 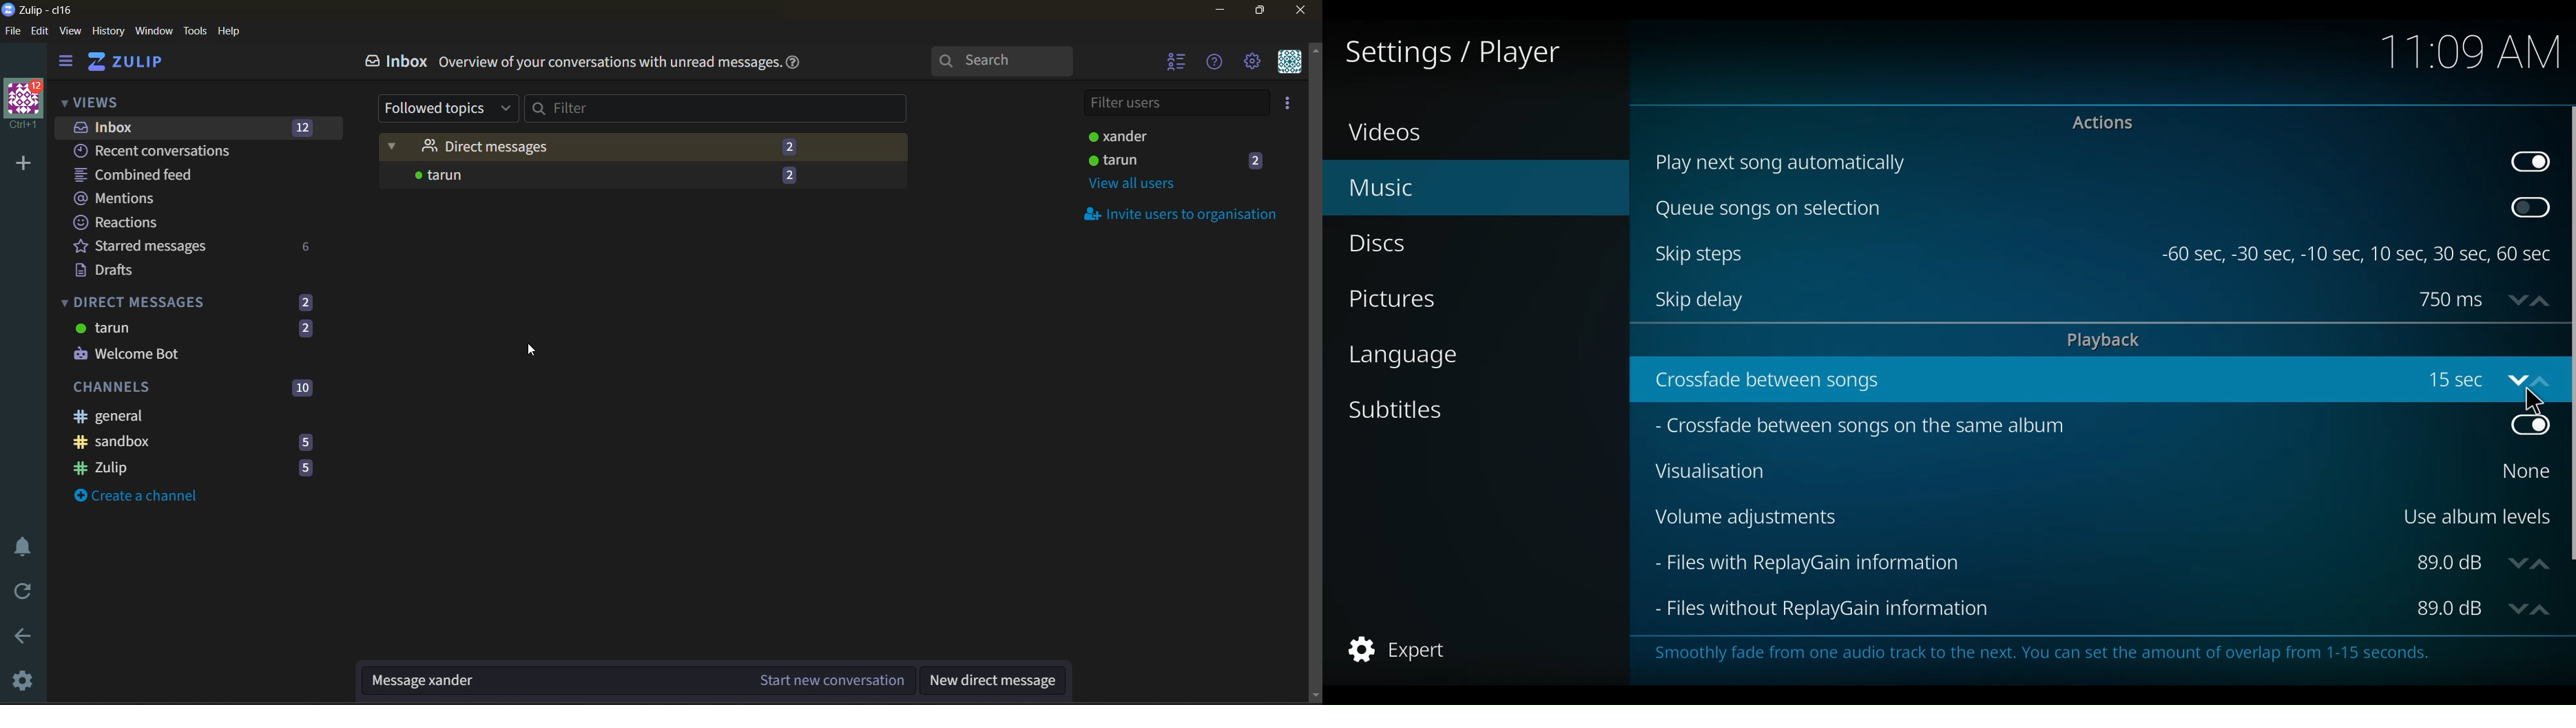 What do you see at coordinates (42, 11) in the screenshot?
I see `application logo and name` at bounding box center [42, 11].